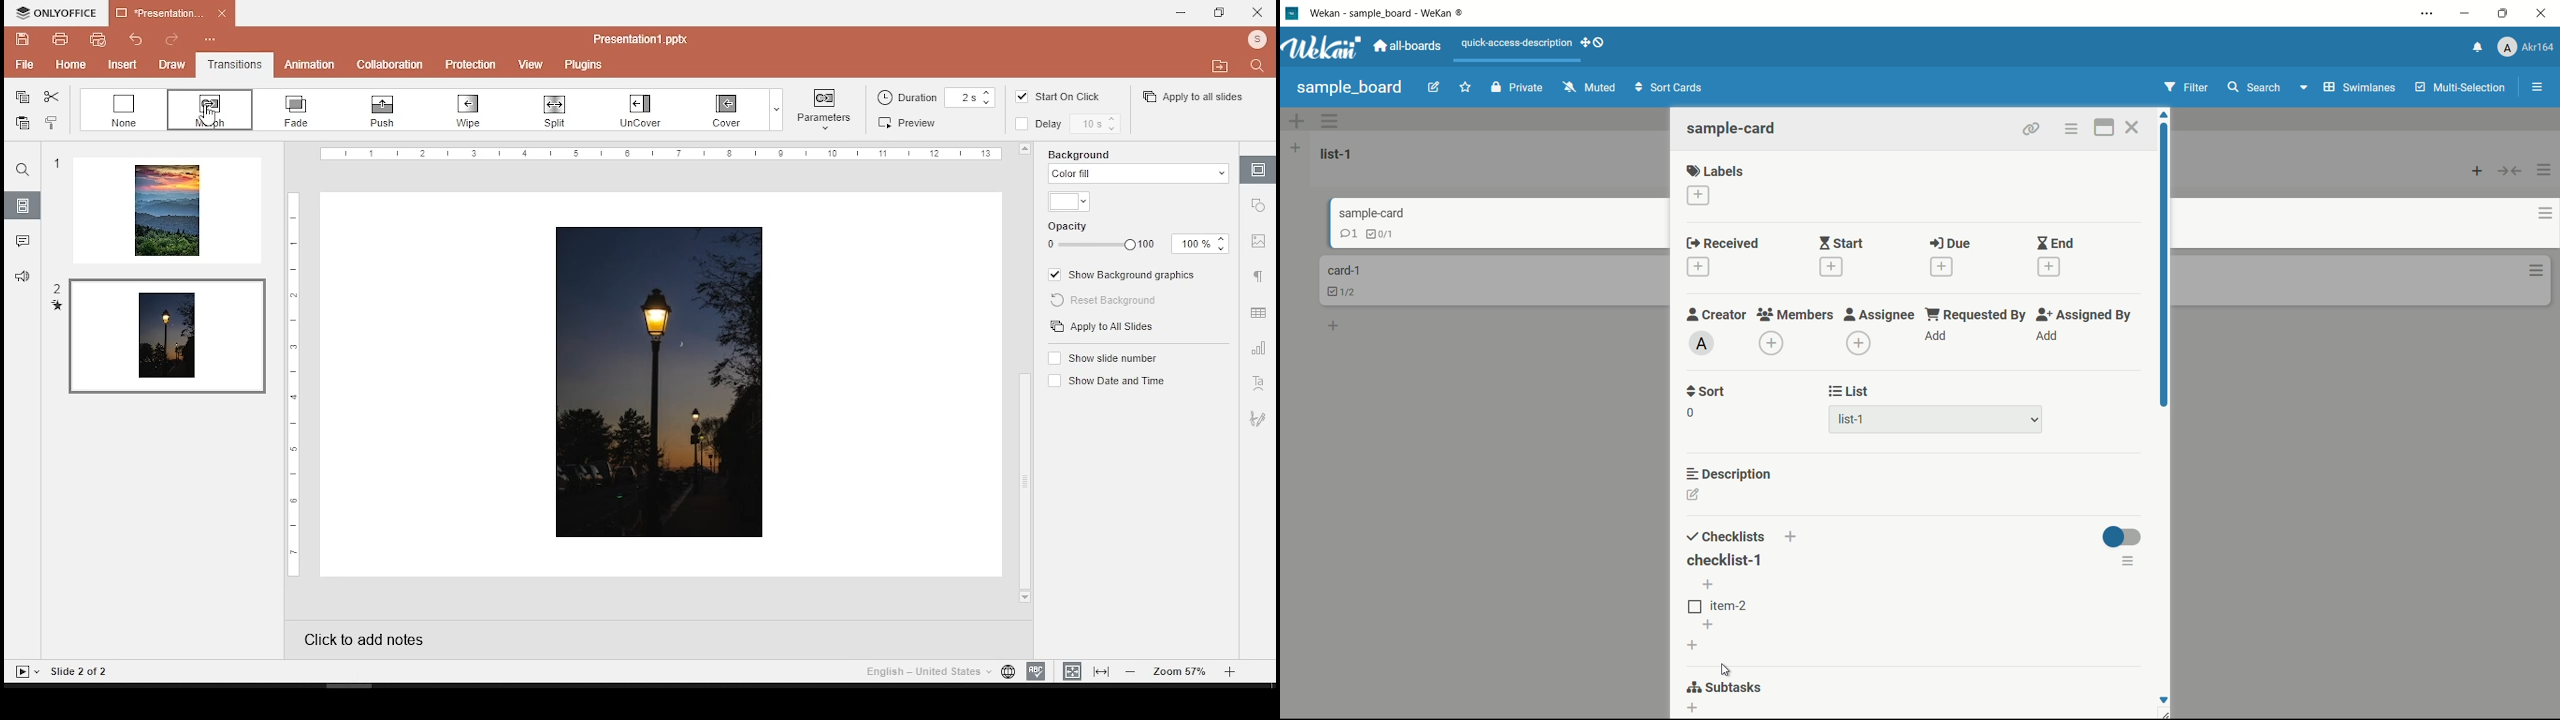 Image resolution: width=2576 pixels, height=728 pixels. I want to click on show slide number on/off, so click(1102, 357).